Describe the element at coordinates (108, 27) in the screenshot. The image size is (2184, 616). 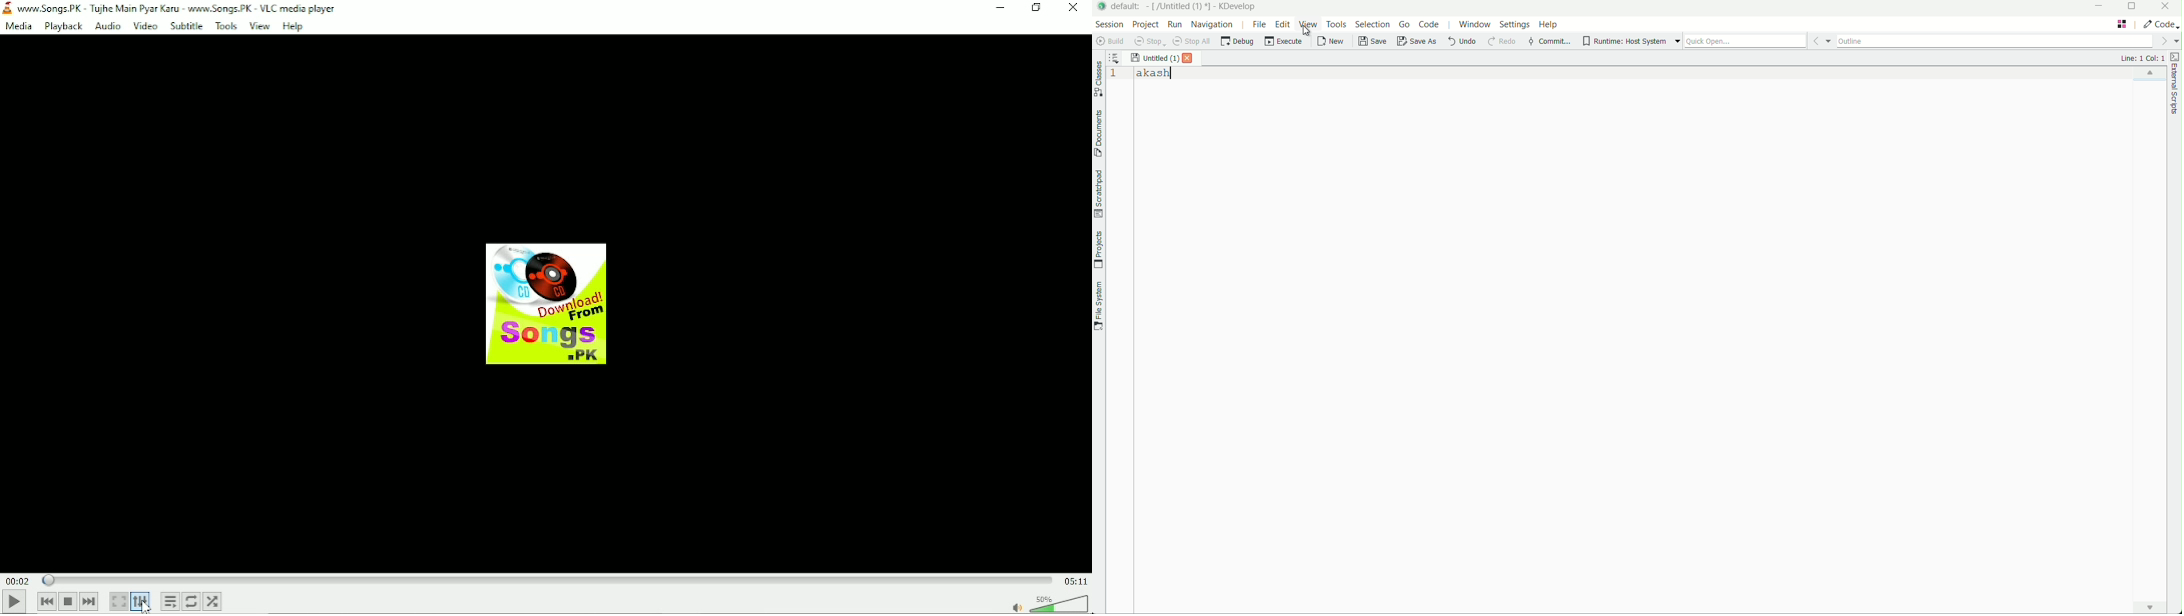
I see `Audio` at that location.